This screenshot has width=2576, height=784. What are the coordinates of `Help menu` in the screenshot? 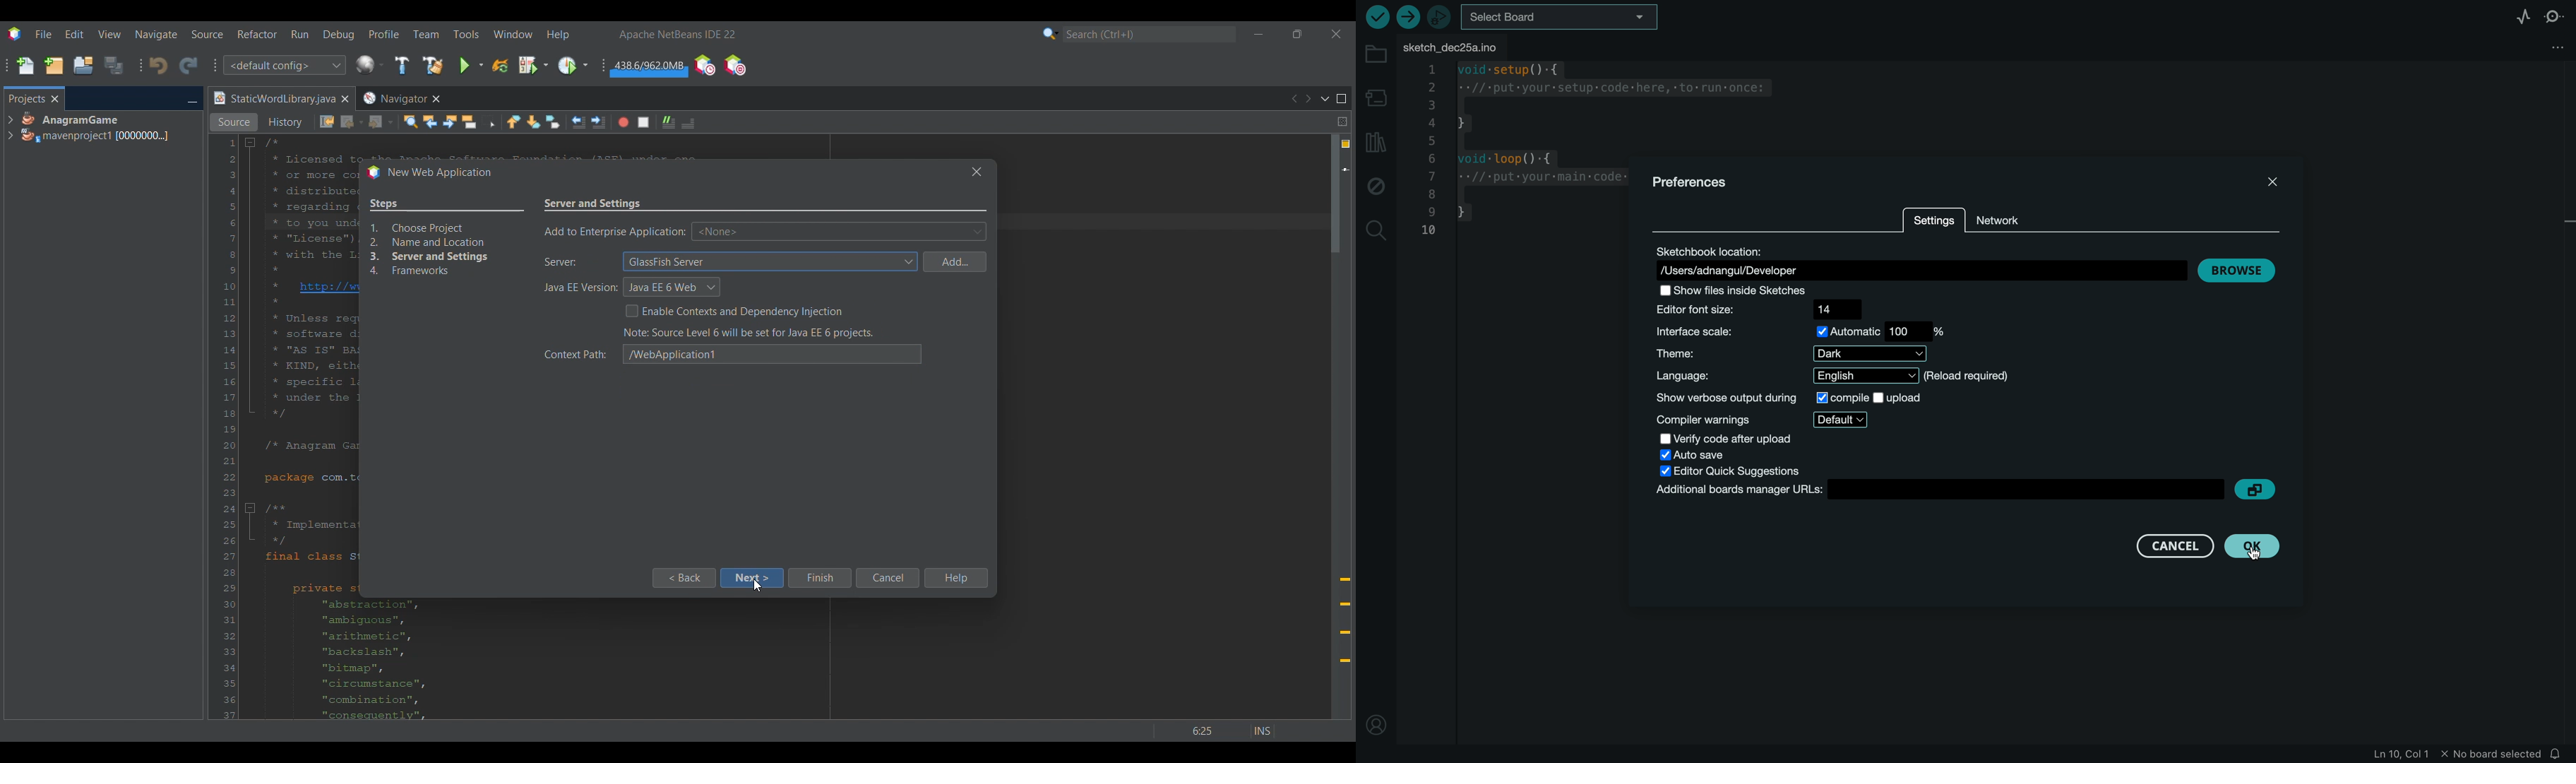 It's located at (558, 35).